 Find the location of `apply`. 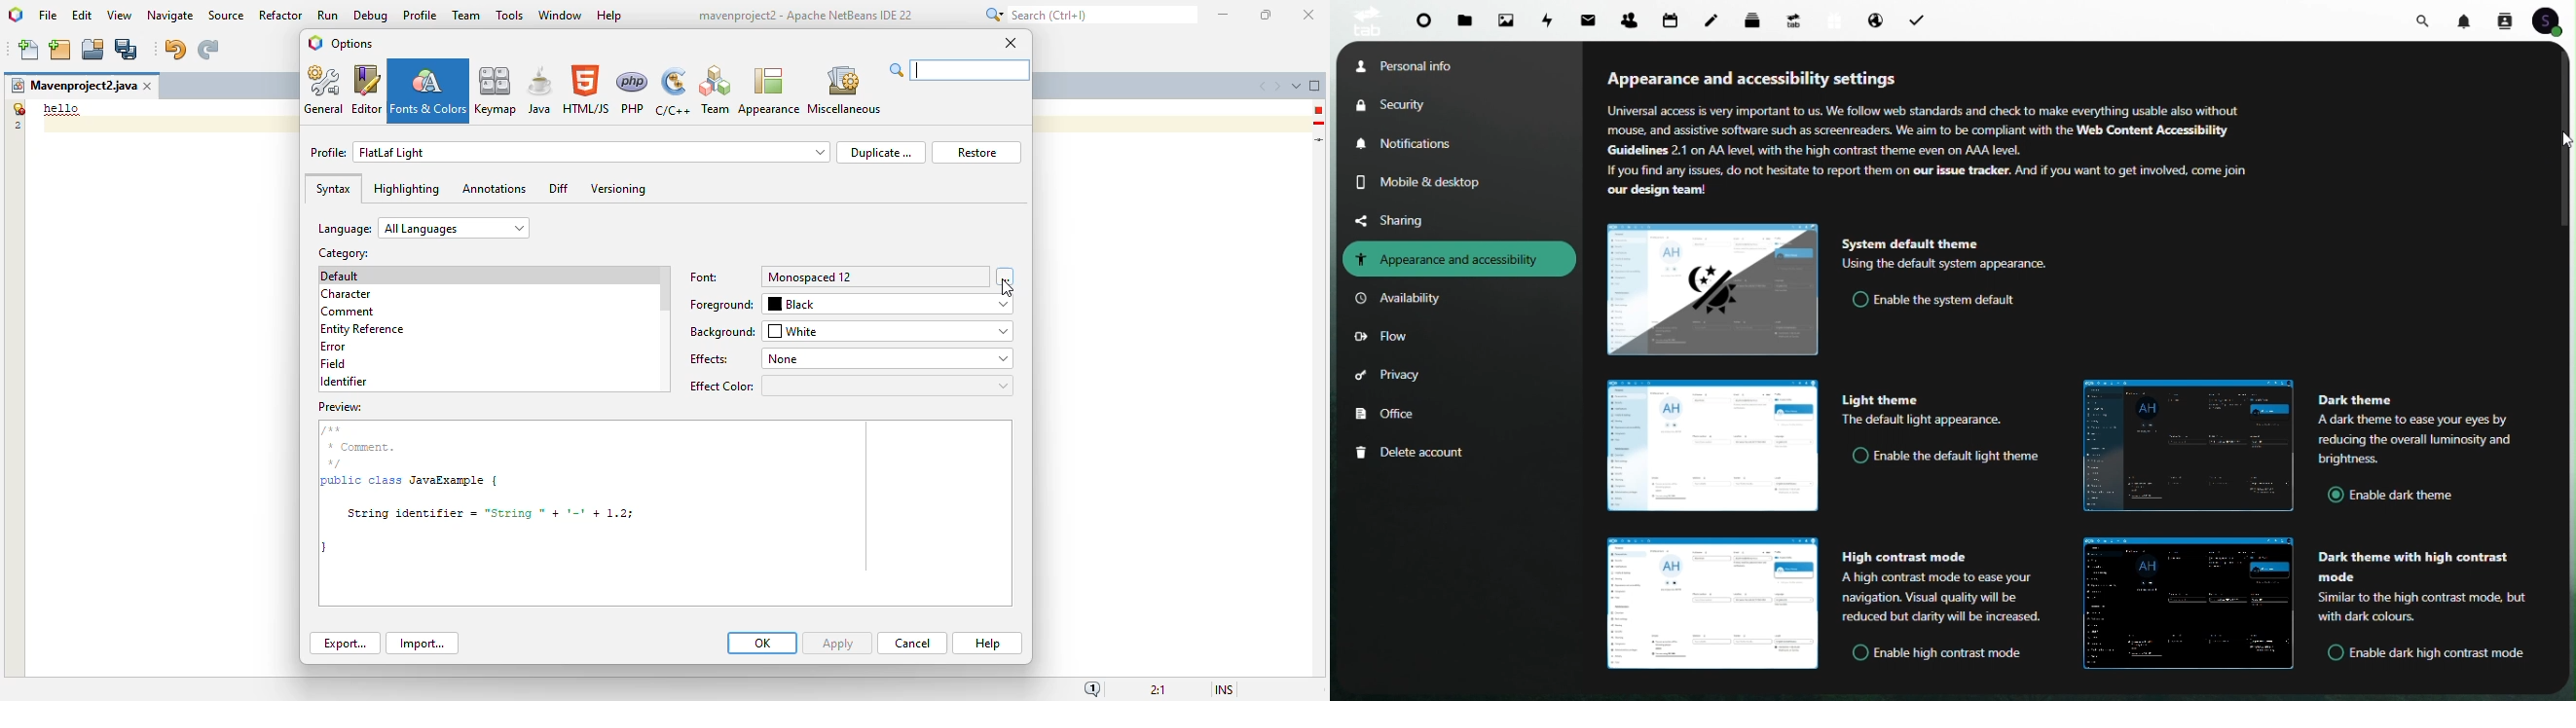

apply is located at coordinates (837, 644).